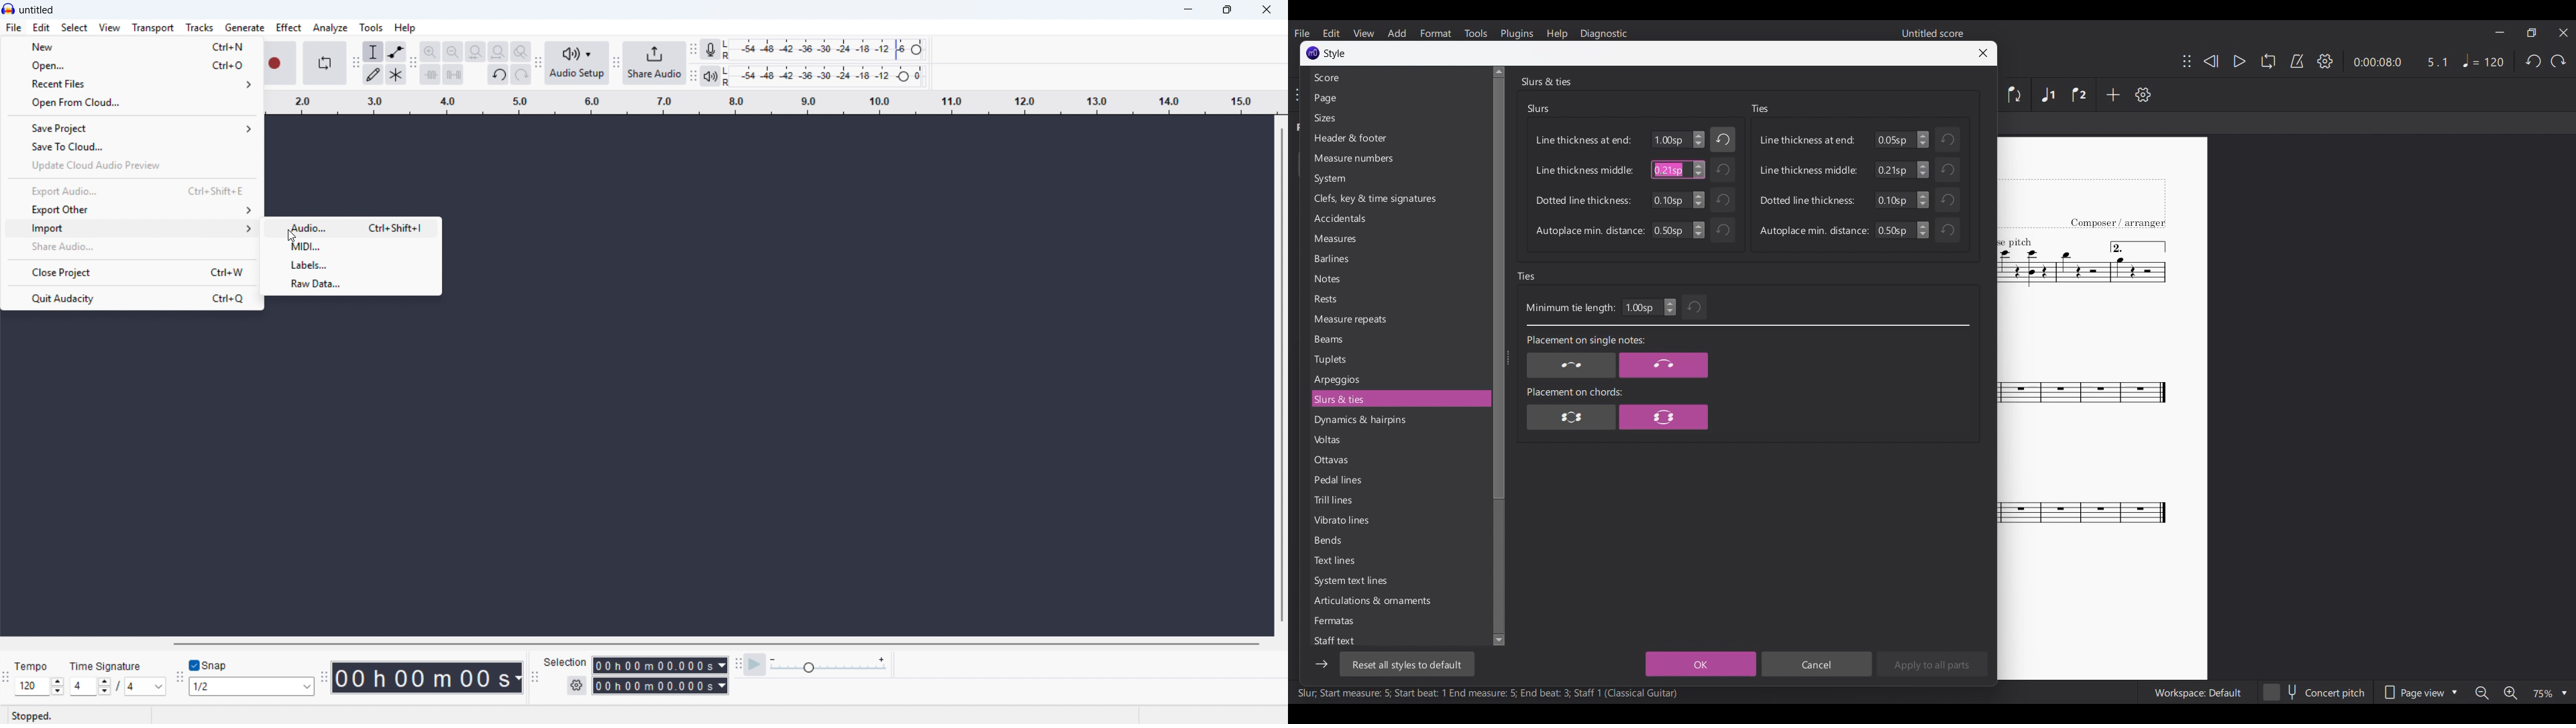 This screenshot has width=2576, height=728. What do you see at coordinates (1399, 339) in the screenshot?
I see `Beams` at bounding box center [1399, 339].